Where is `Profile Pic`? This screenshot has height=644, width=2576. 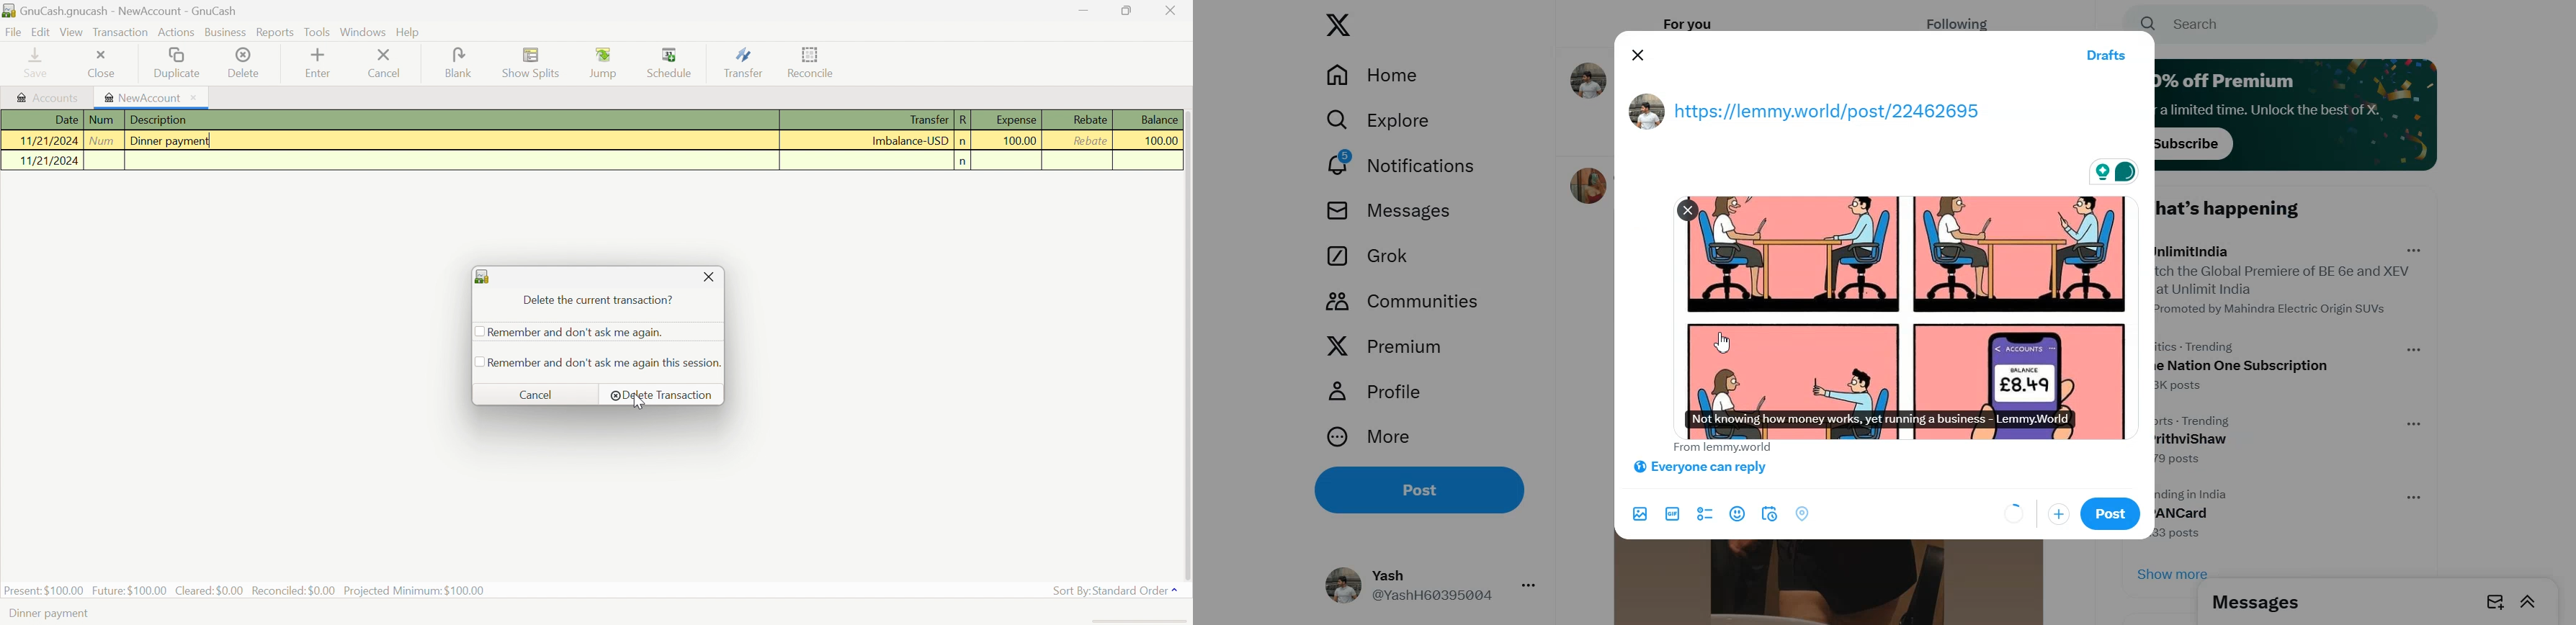 Profile Pic is located at coordinates (1648, 109).